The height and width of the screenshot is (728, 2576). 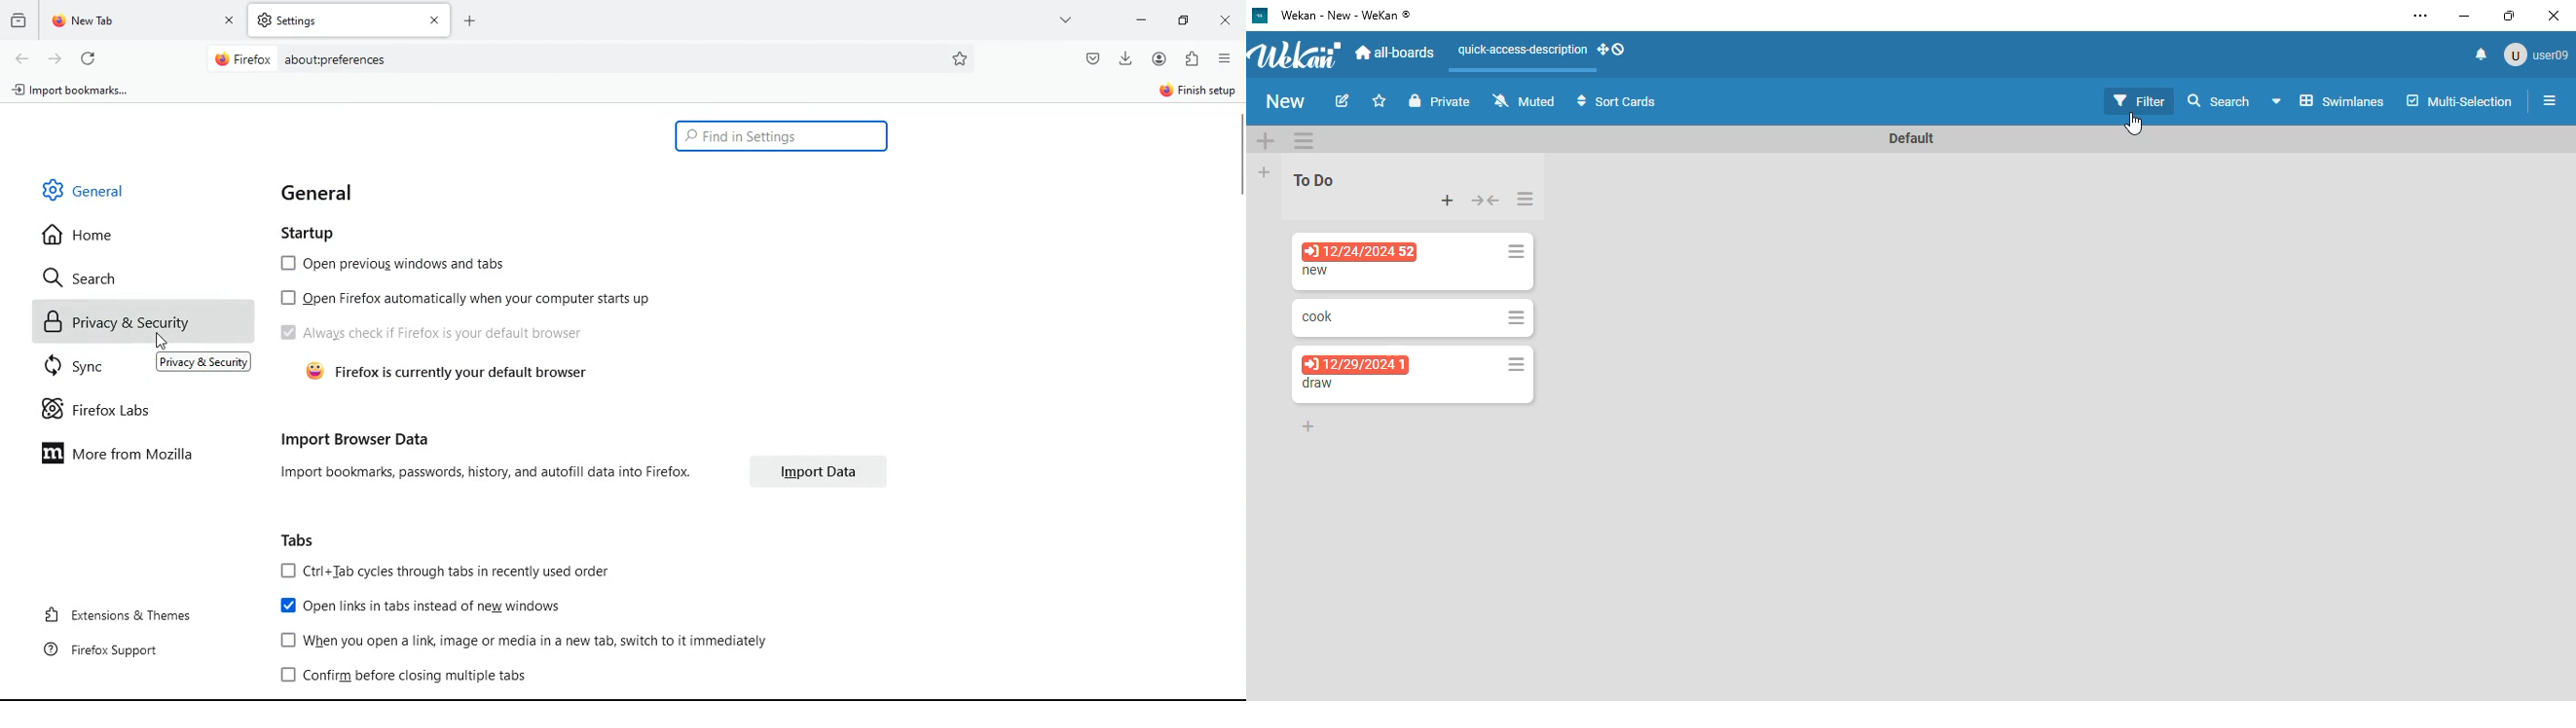 I want to click on [1 When you open a link, image or media in a new tab, switch to it immediately, so click(x=520, y=639).